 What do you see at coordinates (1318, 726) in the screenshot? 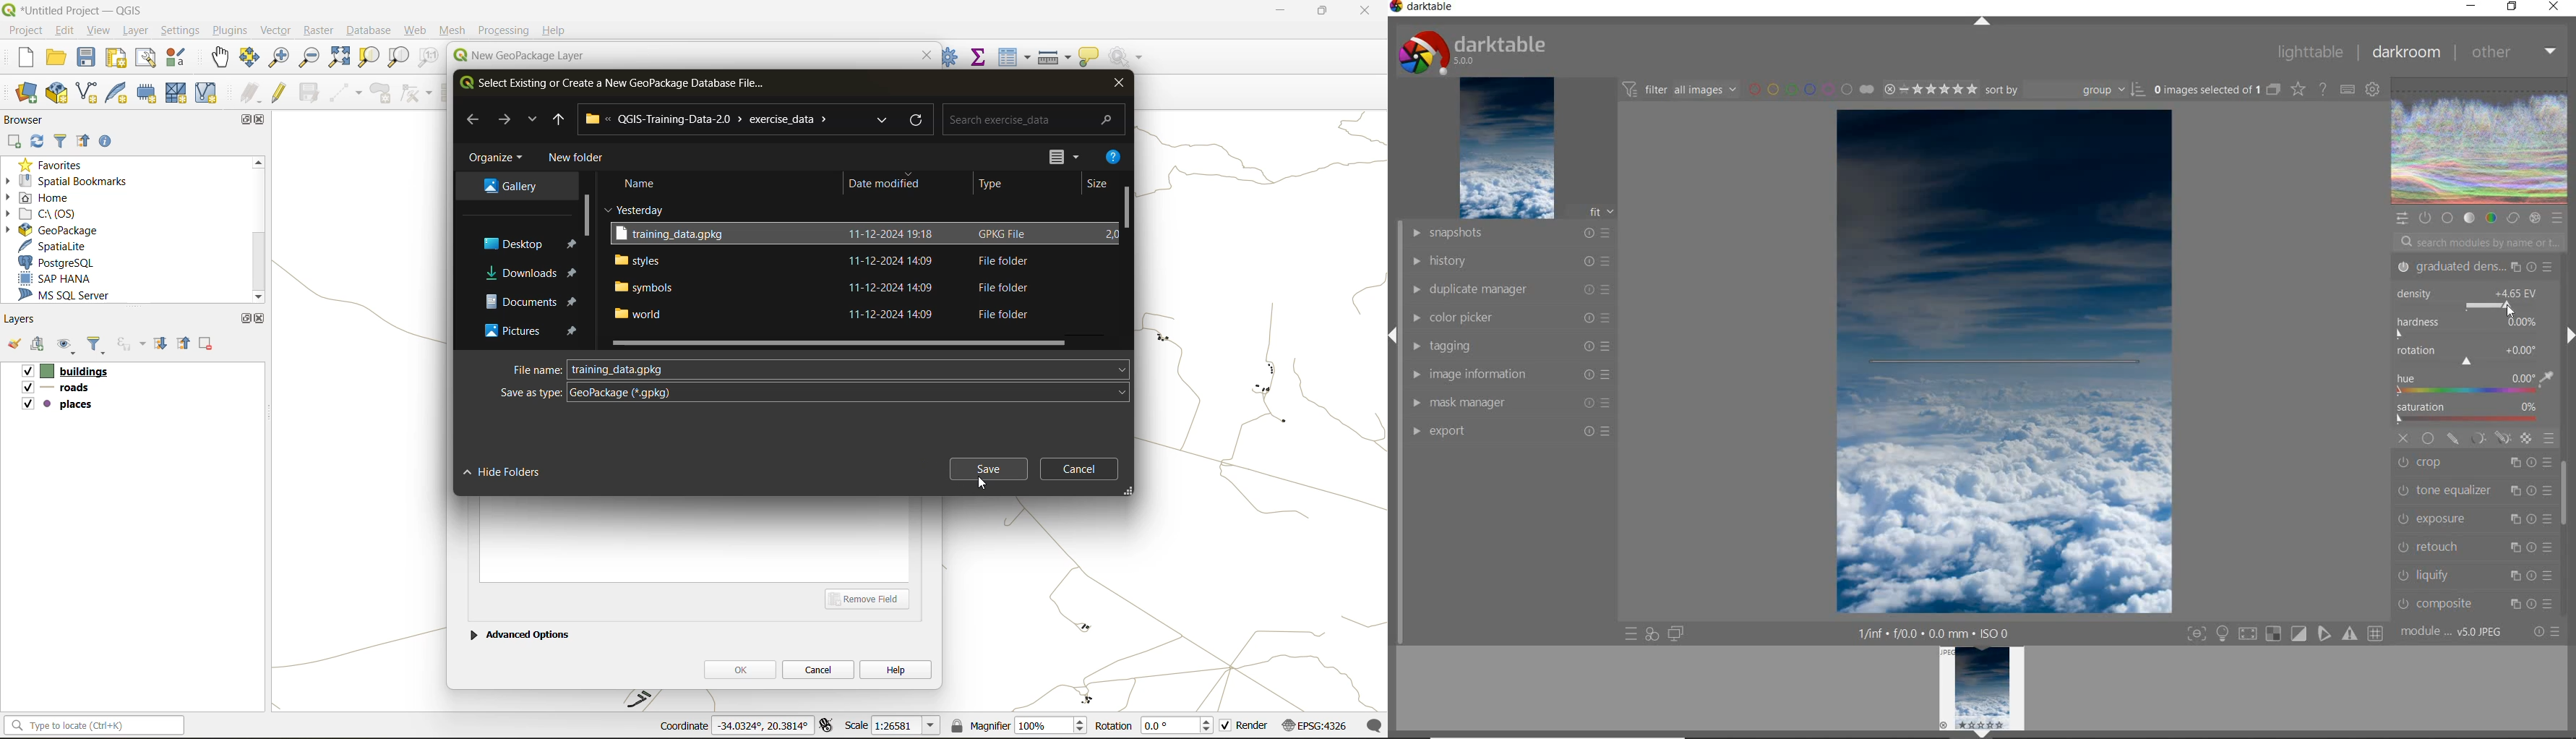
I see `crs (EPSG:4326)` at bounding box center [1318, 726].